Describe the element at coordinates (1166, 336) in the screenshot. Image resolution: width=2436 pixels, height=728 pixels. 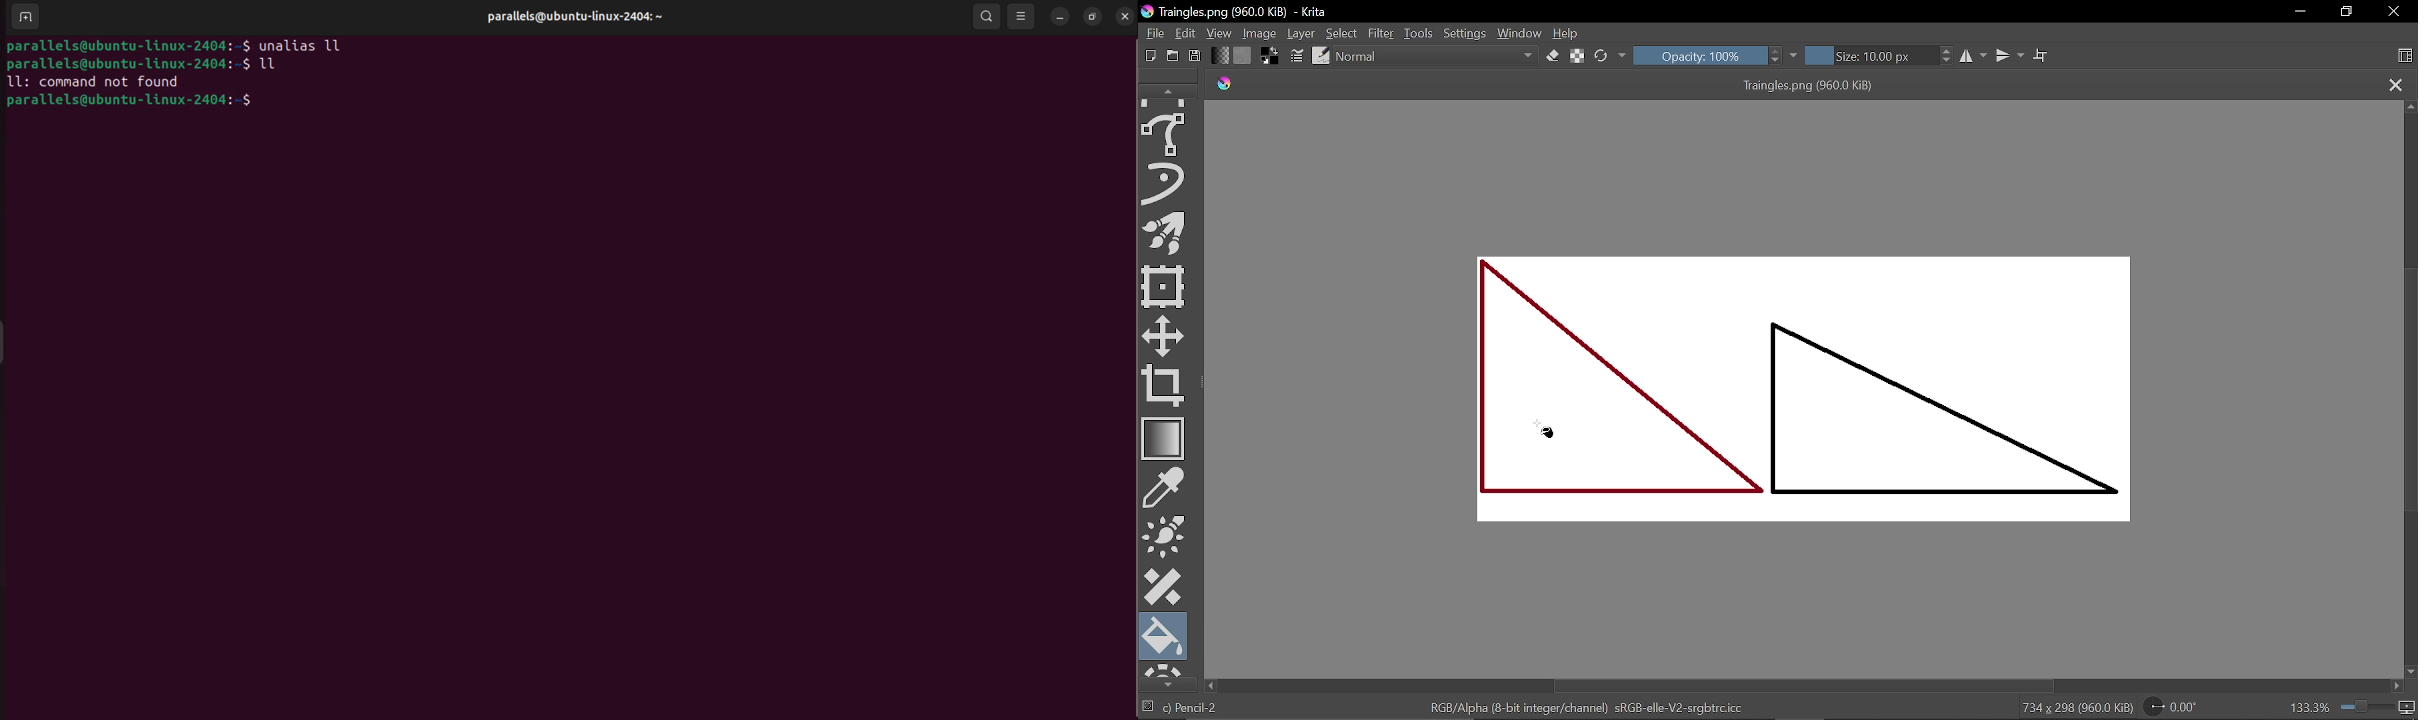
I see `Move a layer` at that location.